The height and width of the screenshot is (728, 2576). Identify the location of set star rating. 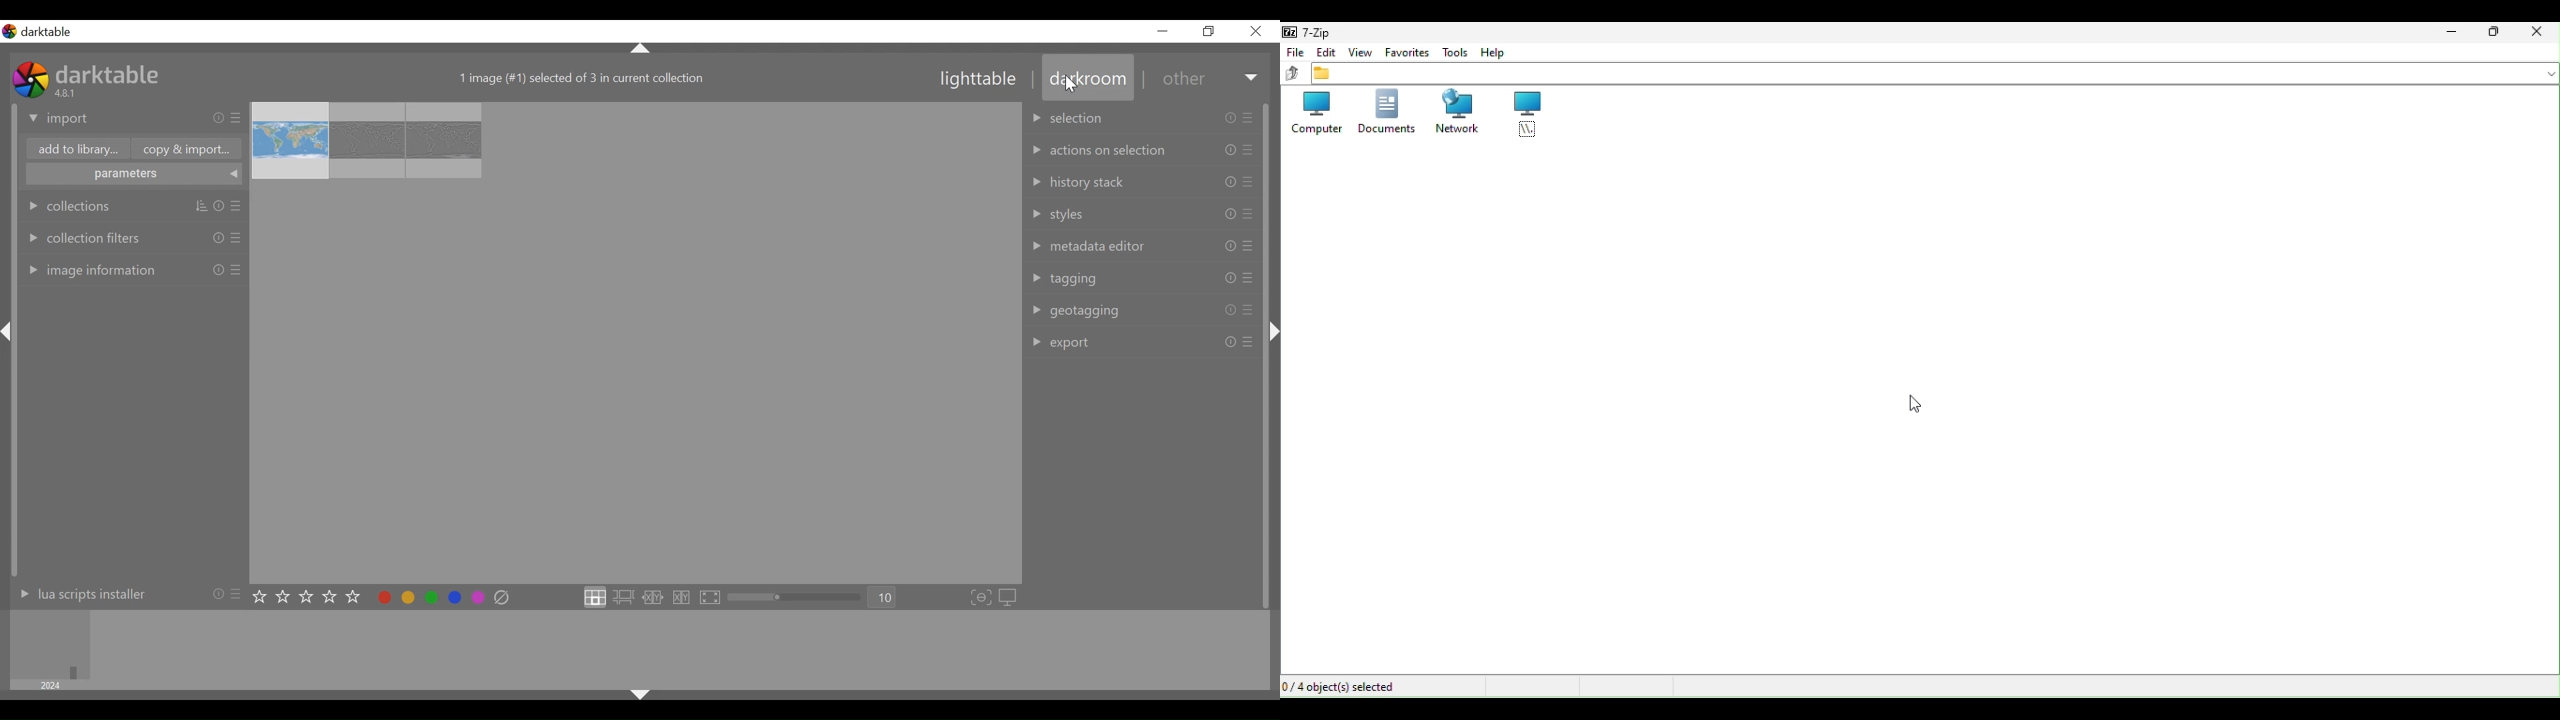
(309, 597).